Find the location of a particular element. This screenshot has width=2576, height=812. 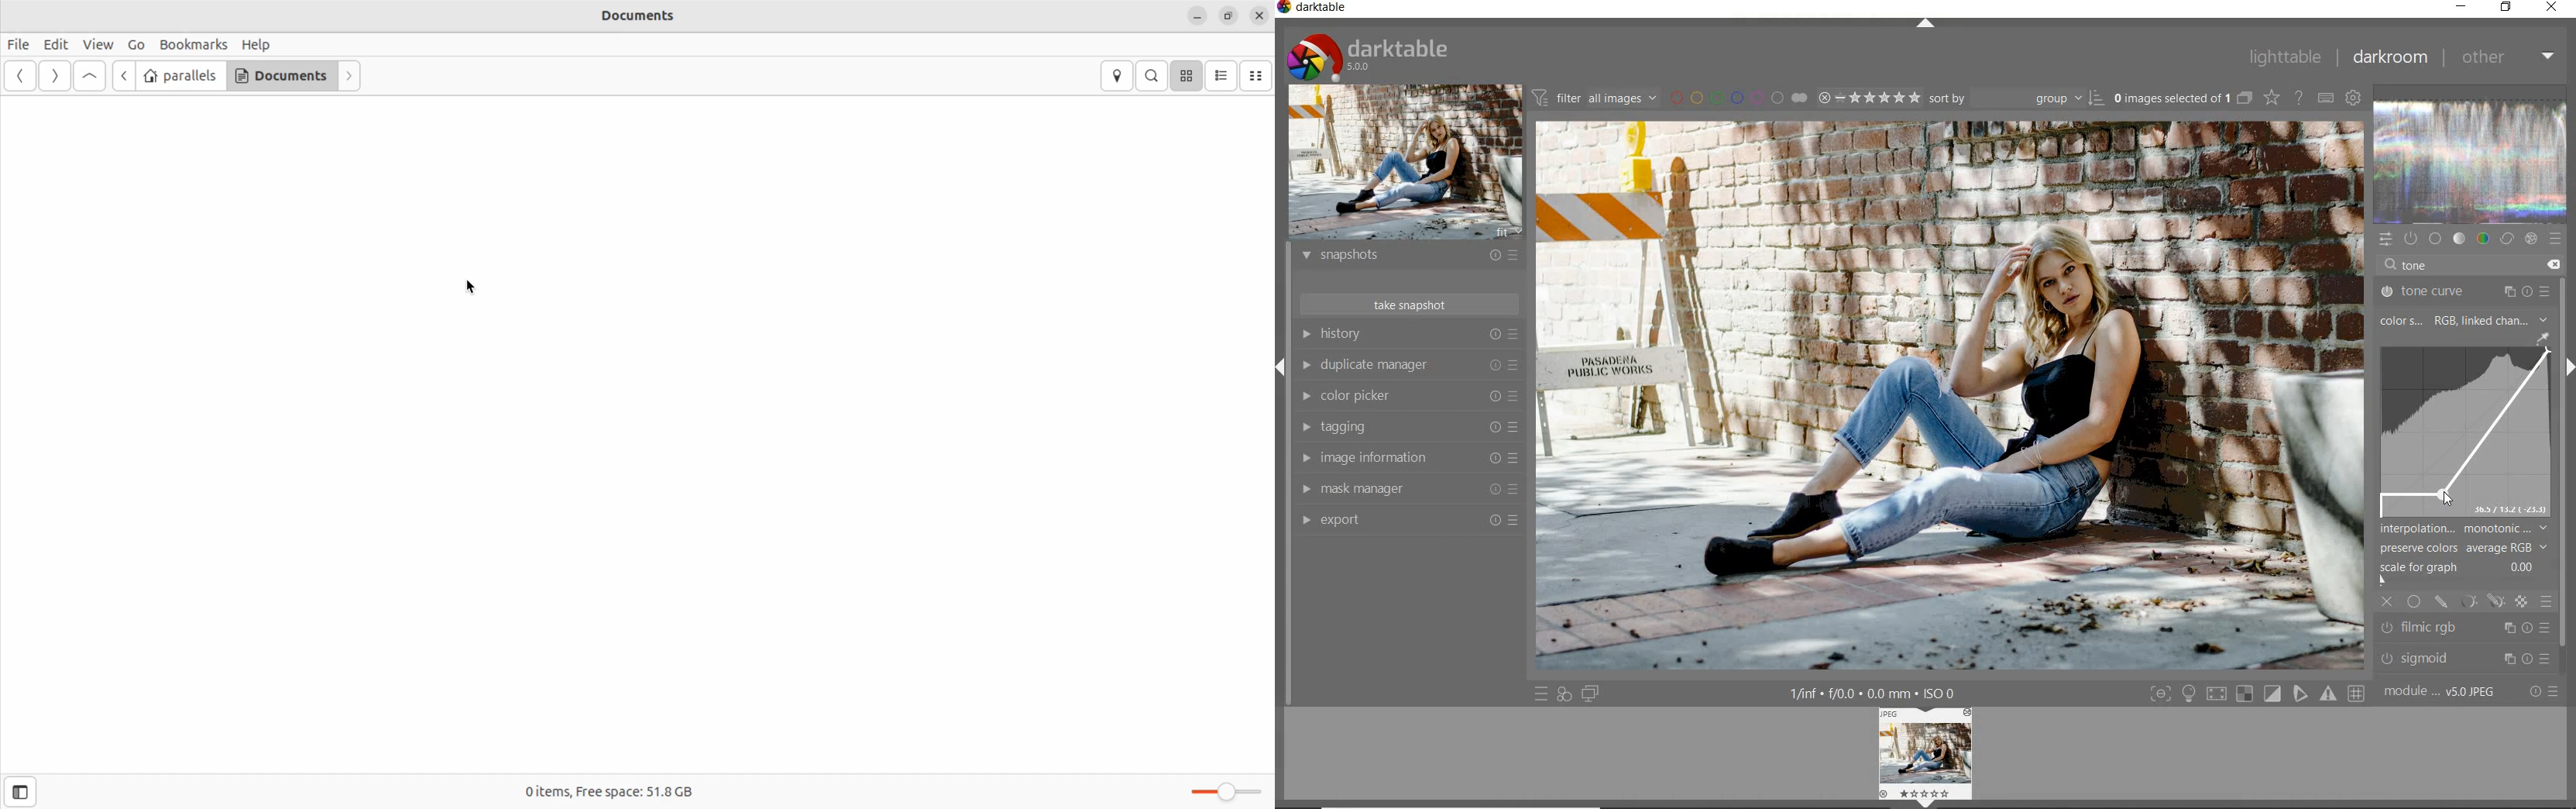

quick access to presets is located at coordinates (1541, 694).